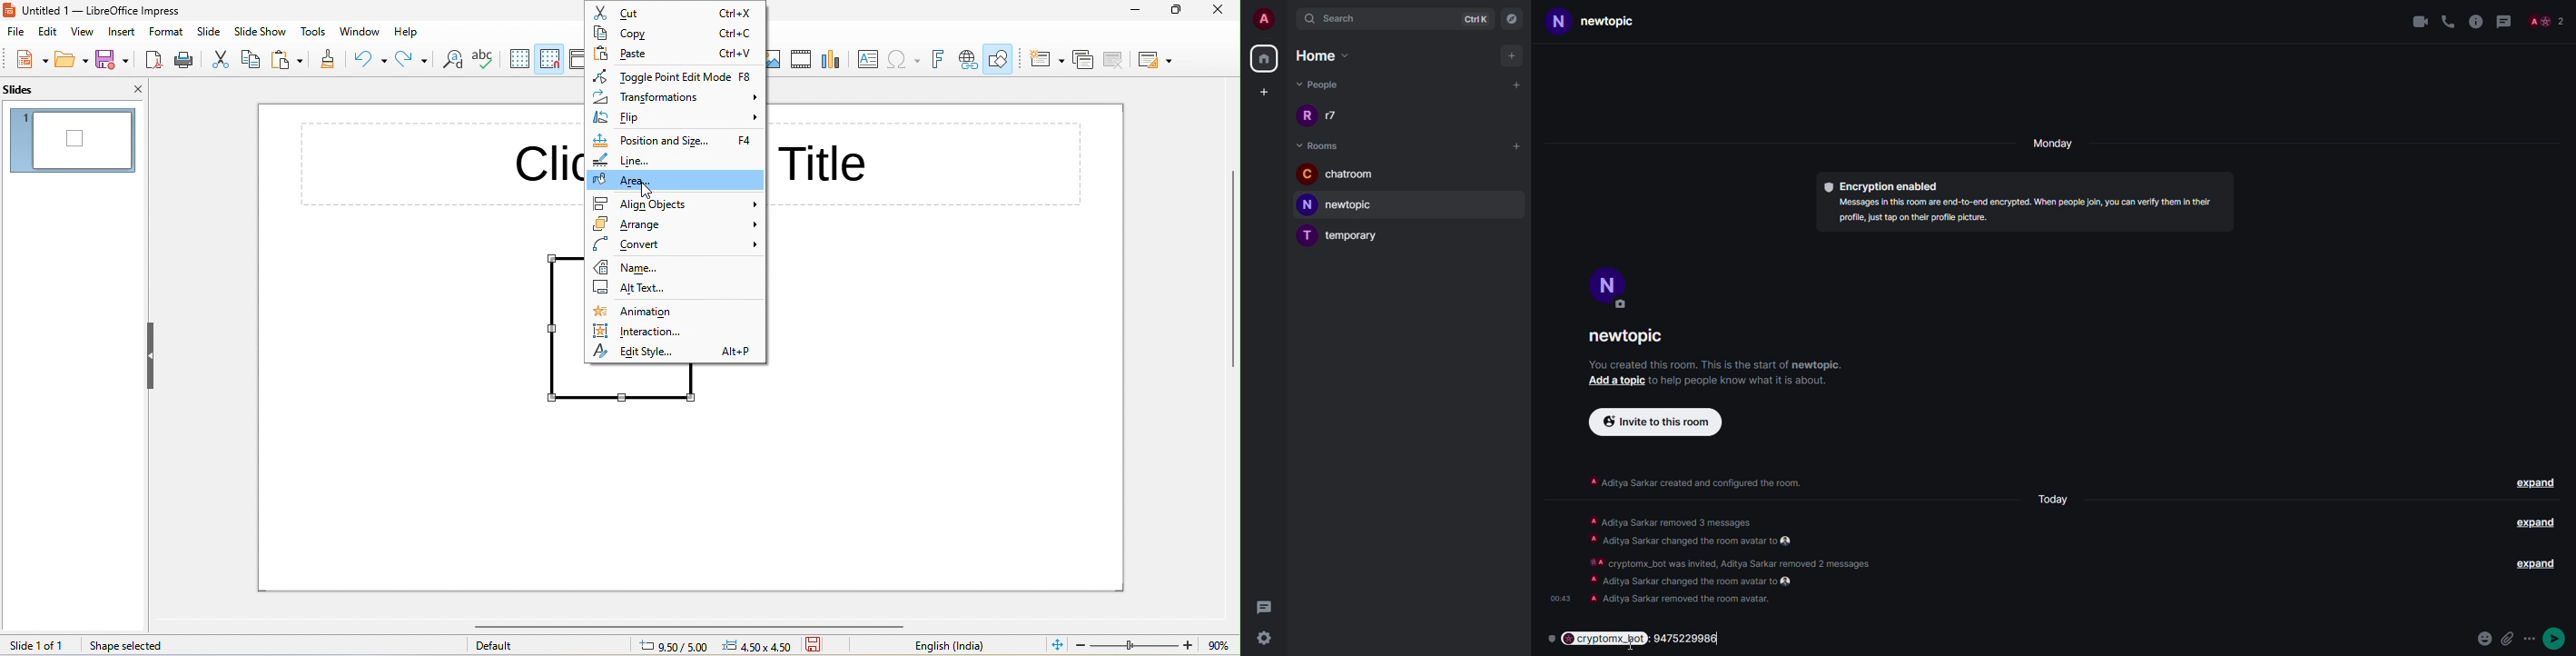 This screenshot has height=672, width=2576. What do you see at coordinates (2534, 522) in the screenshot?
I see `expand` at bounding box center [2534, 522].